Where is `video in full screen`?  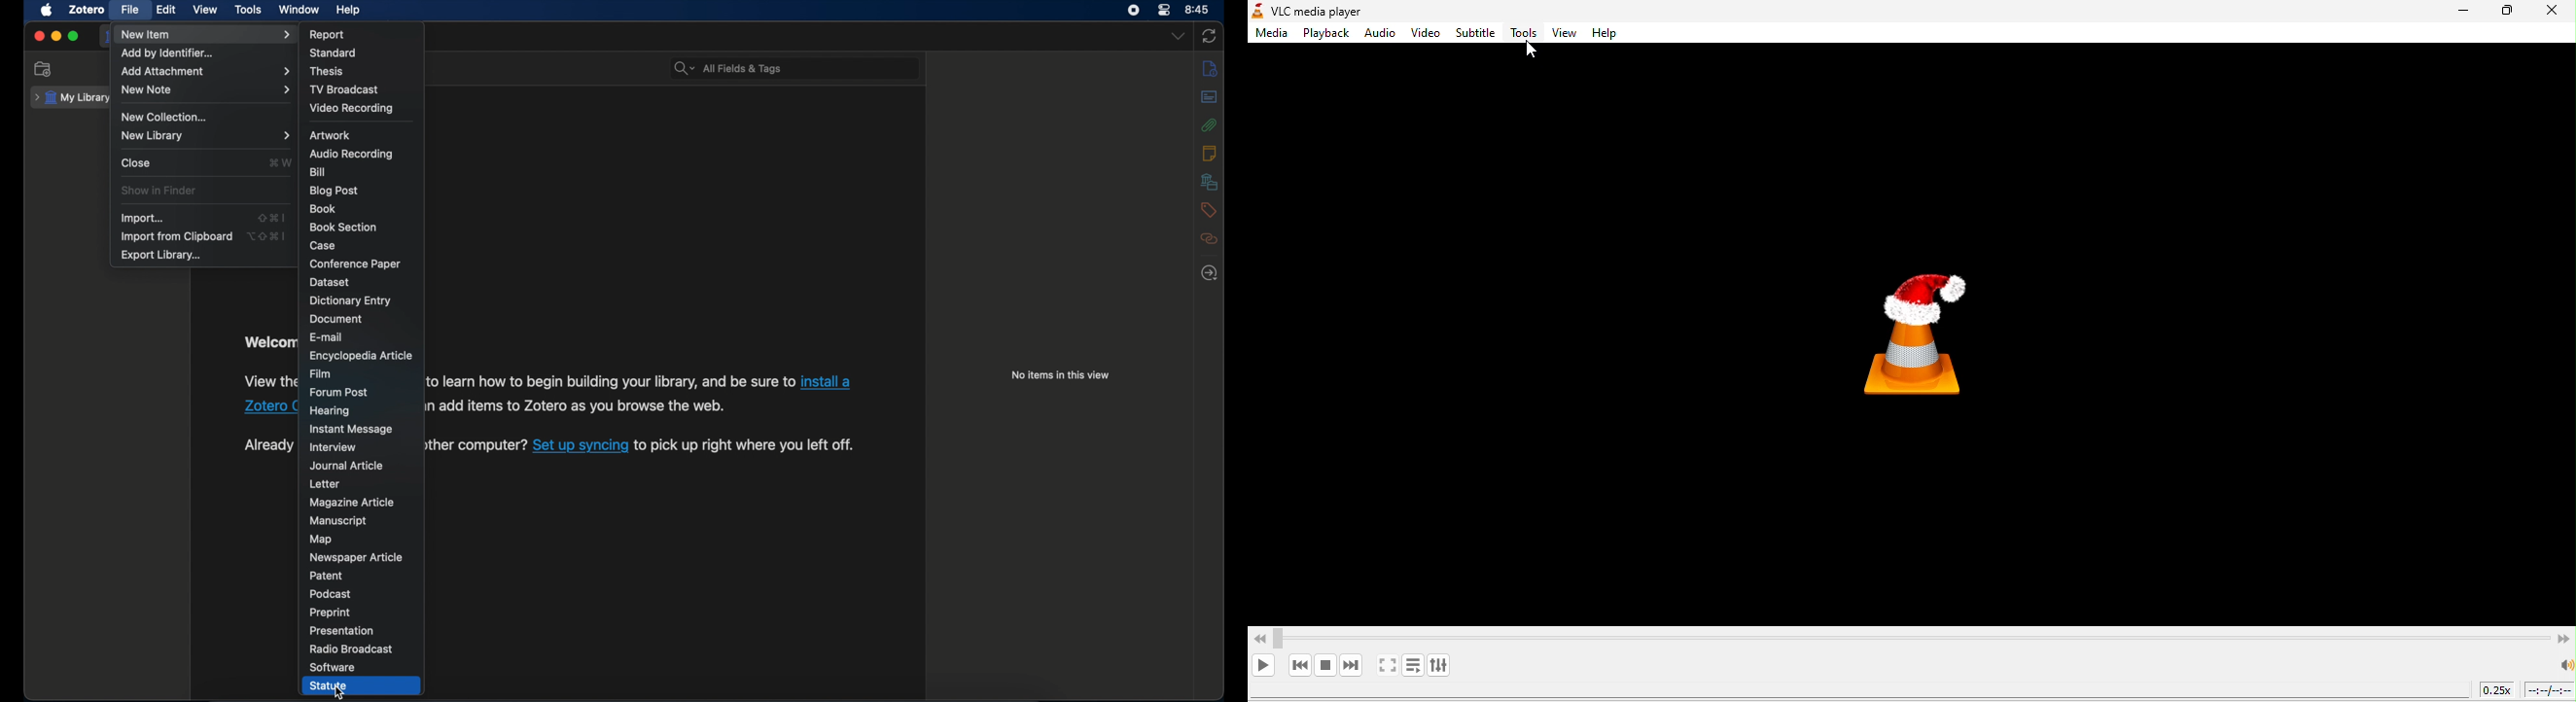 video in full screen is located at coordinates (1389, 666).